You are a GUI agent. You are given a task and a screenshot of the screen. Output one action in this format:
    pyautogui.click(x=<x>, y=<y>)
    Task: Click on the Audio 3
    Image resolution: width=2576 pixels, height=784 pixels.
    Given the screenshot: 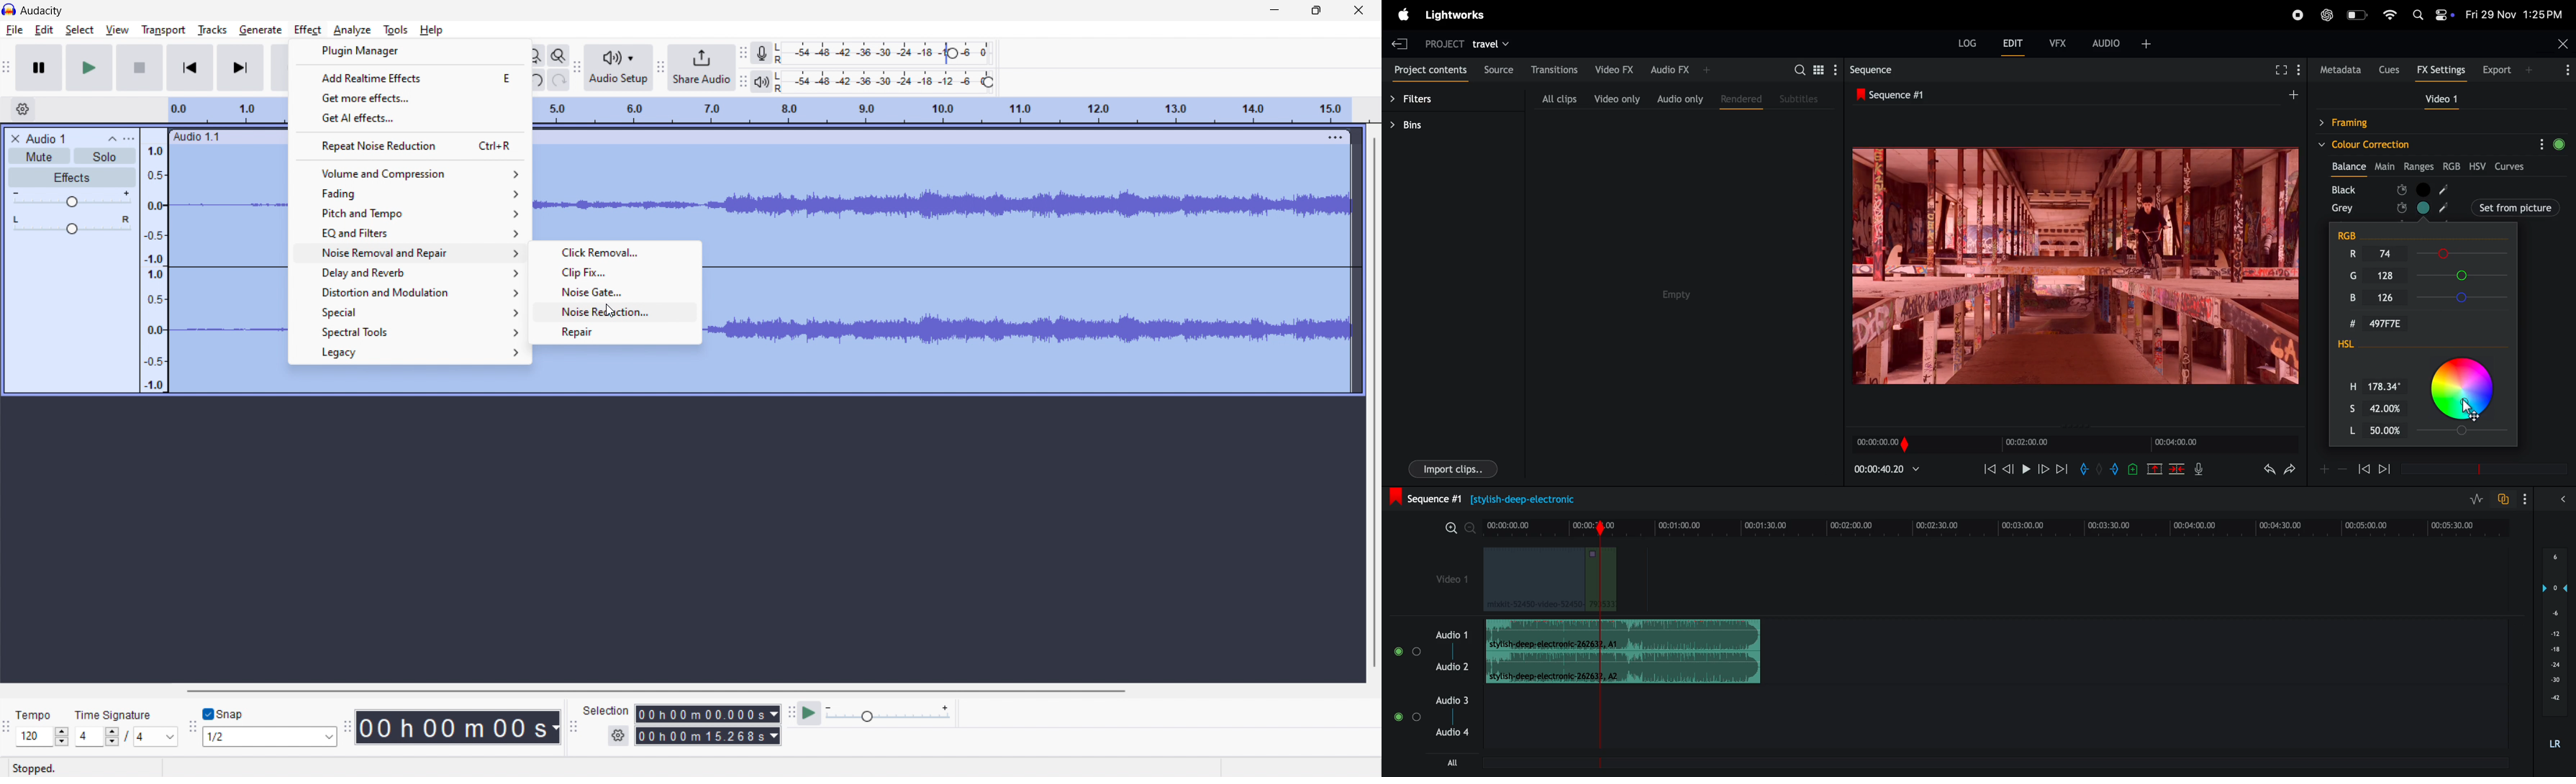 What is the action you would take?
    pyautogui.click(x=1454, y=700)
    